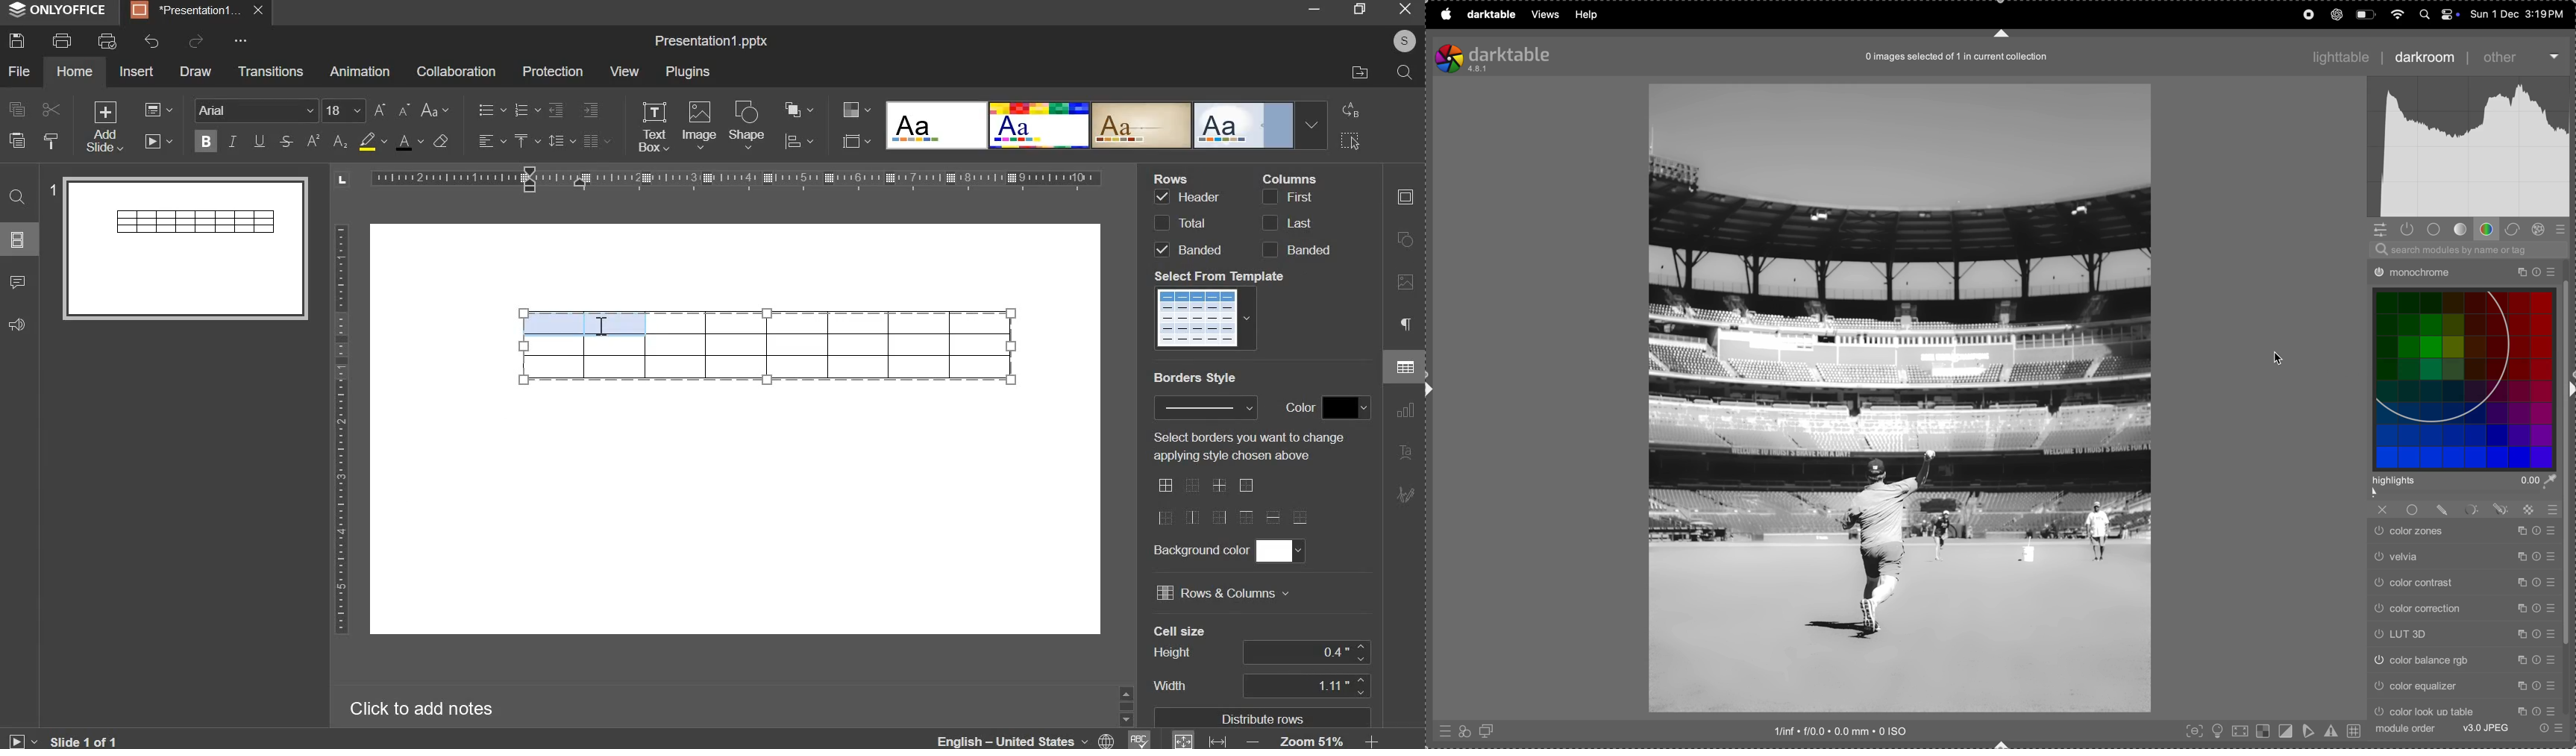 This screenshot has height=756, width=2576. What do you see at coordinates (60, 10) in the screenshot?
I see `ONLYOFFICE ` at bounding box center [60, 10].